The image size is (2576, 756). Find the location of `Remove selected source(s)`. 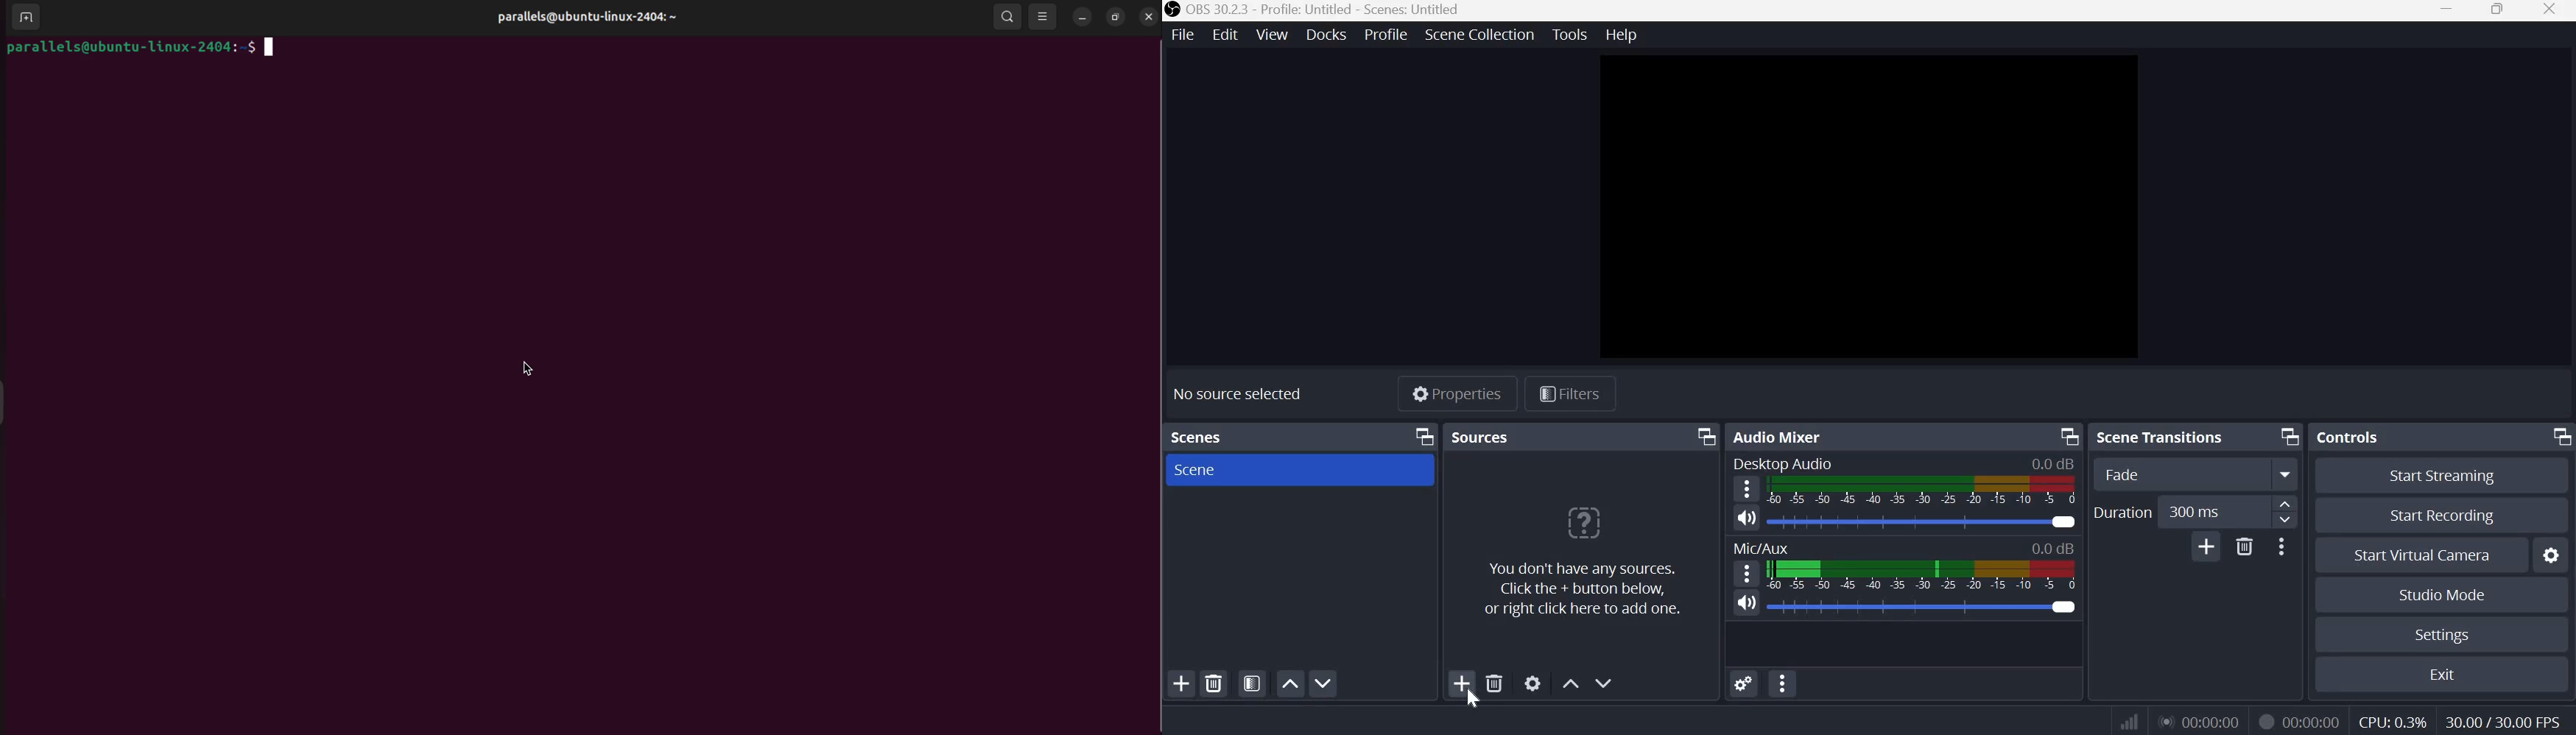

Remove selected source(s) is located at coordinates (1495, 683).